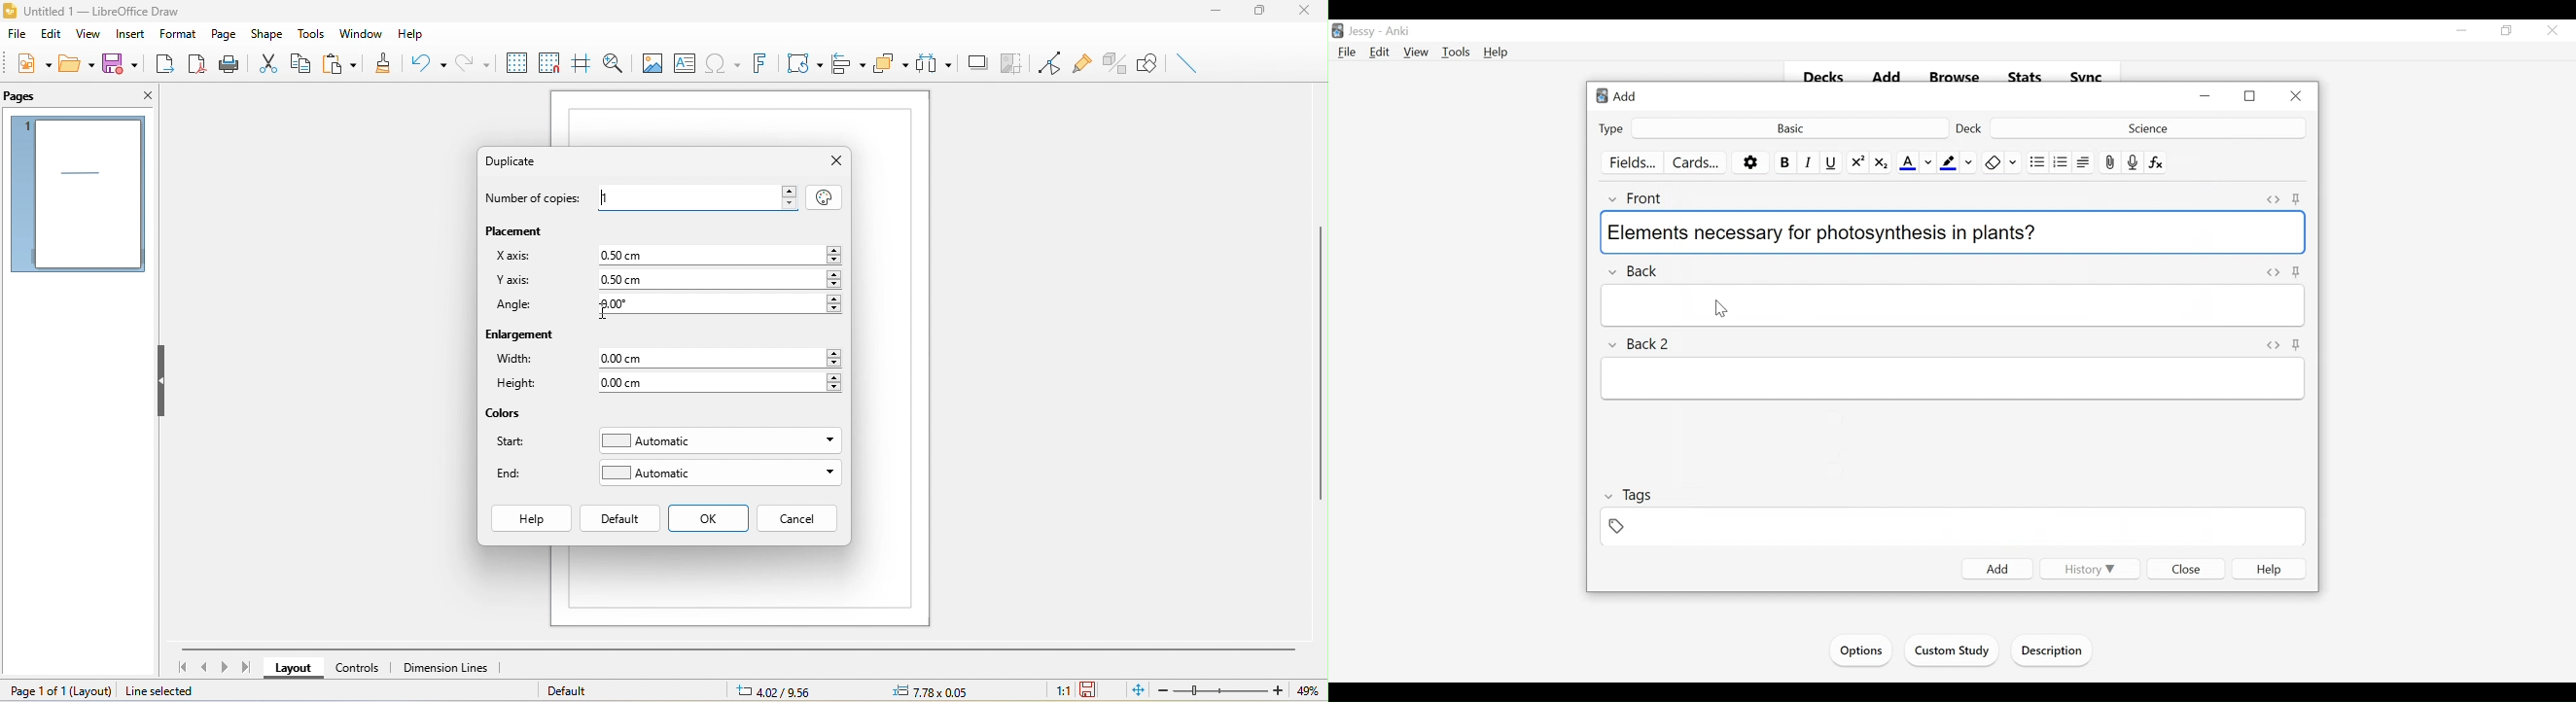 The image size is (2576, 728). Describe the element at coordinates (361, 667) in the screenshot. I see `controls` at that location.